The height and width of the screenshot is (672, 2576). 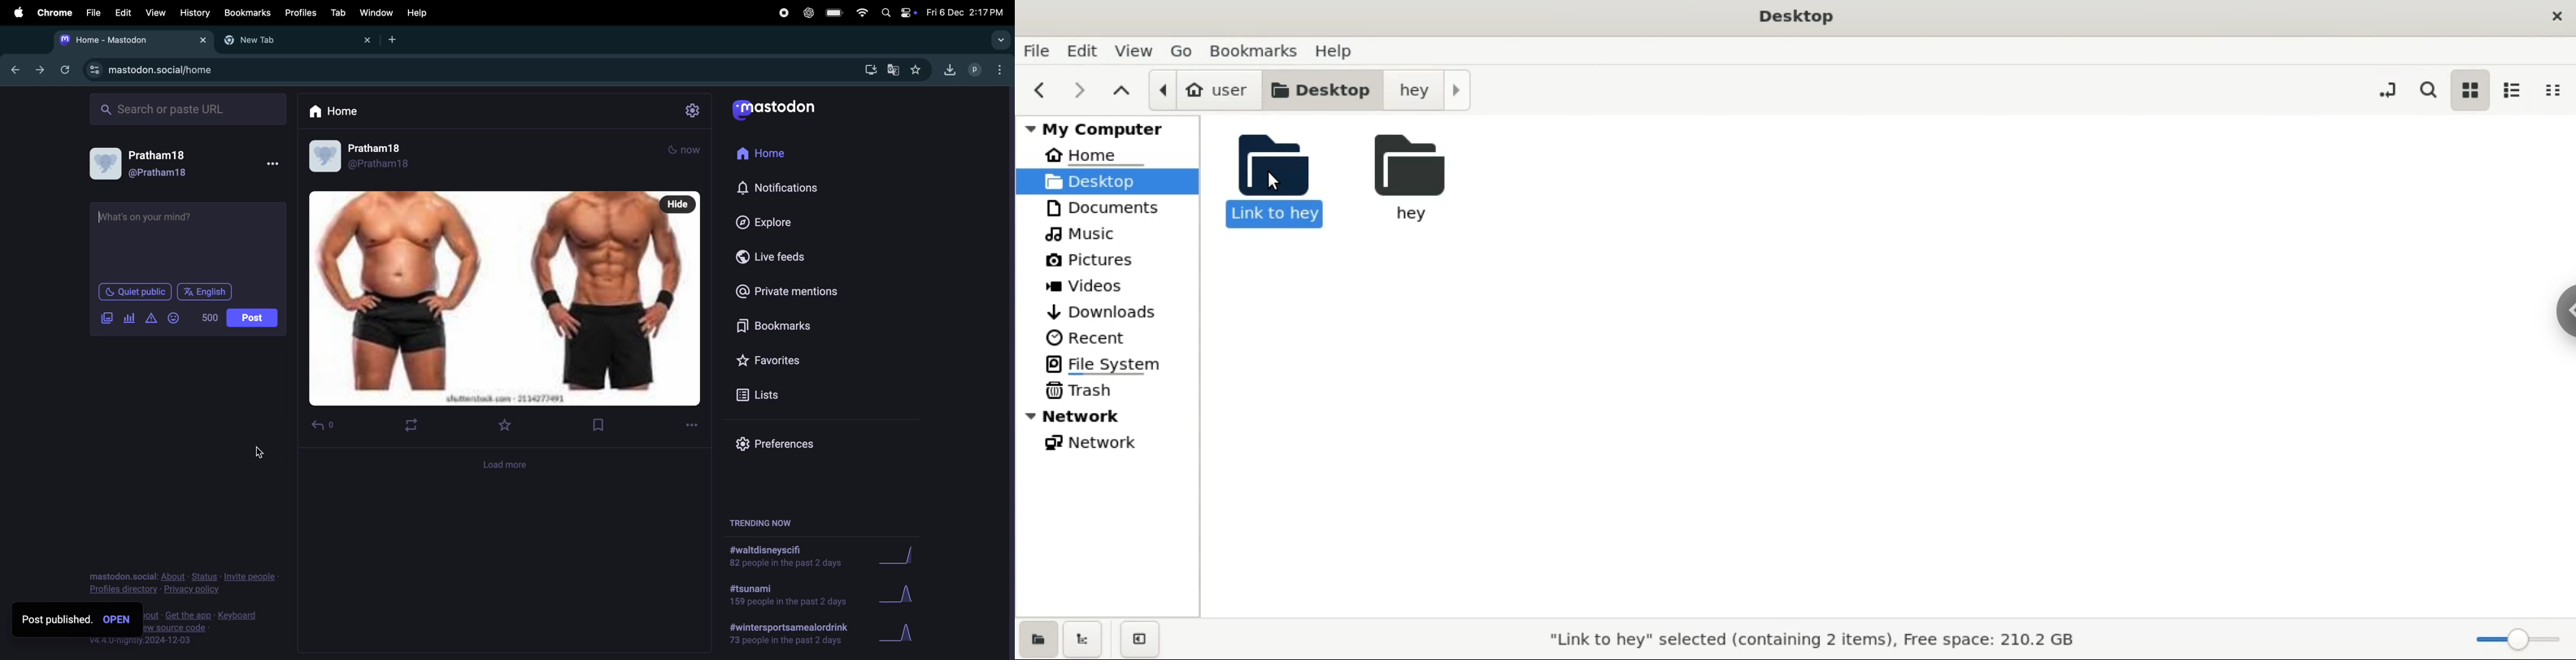 What do you see at coordinates (377, 14) in the screenshot?
I see `window` at bounding box center [377, 14].